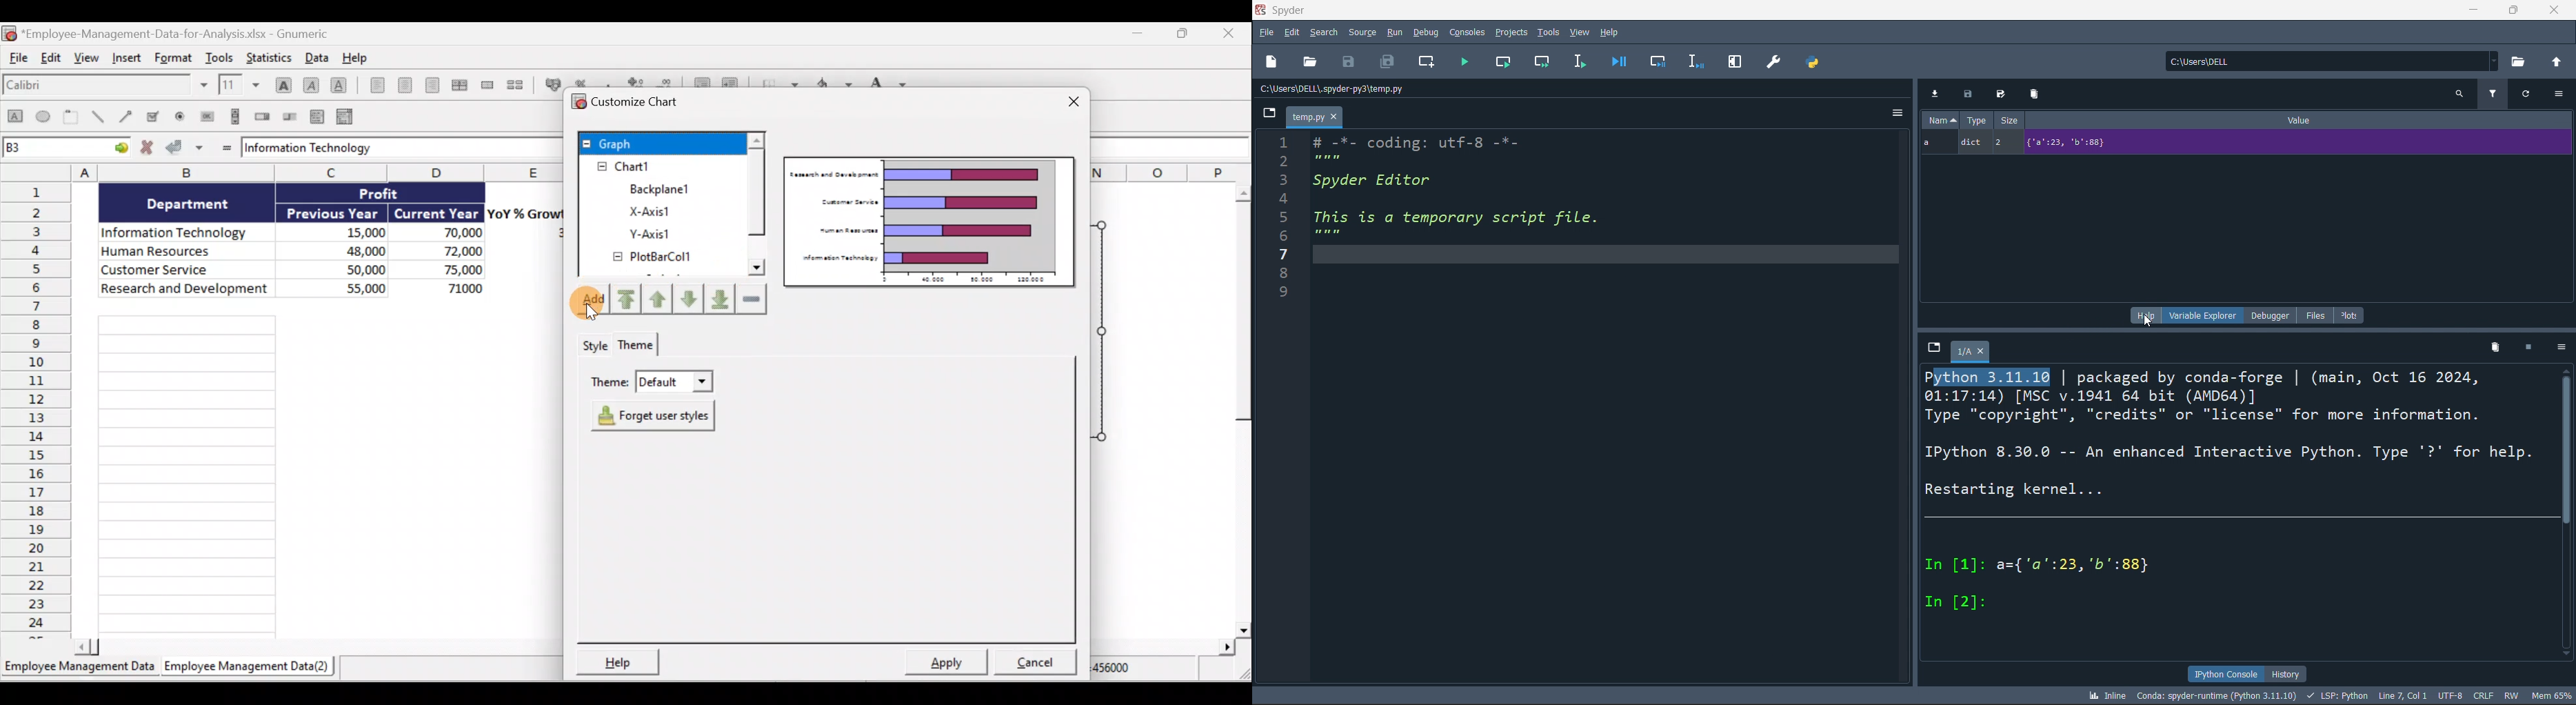 This screenshot has width=2576, height=728. What do you see at coordinates (318, 650) in the screenshot?
I see `Scroll bar` at bounding box center [318, 650].